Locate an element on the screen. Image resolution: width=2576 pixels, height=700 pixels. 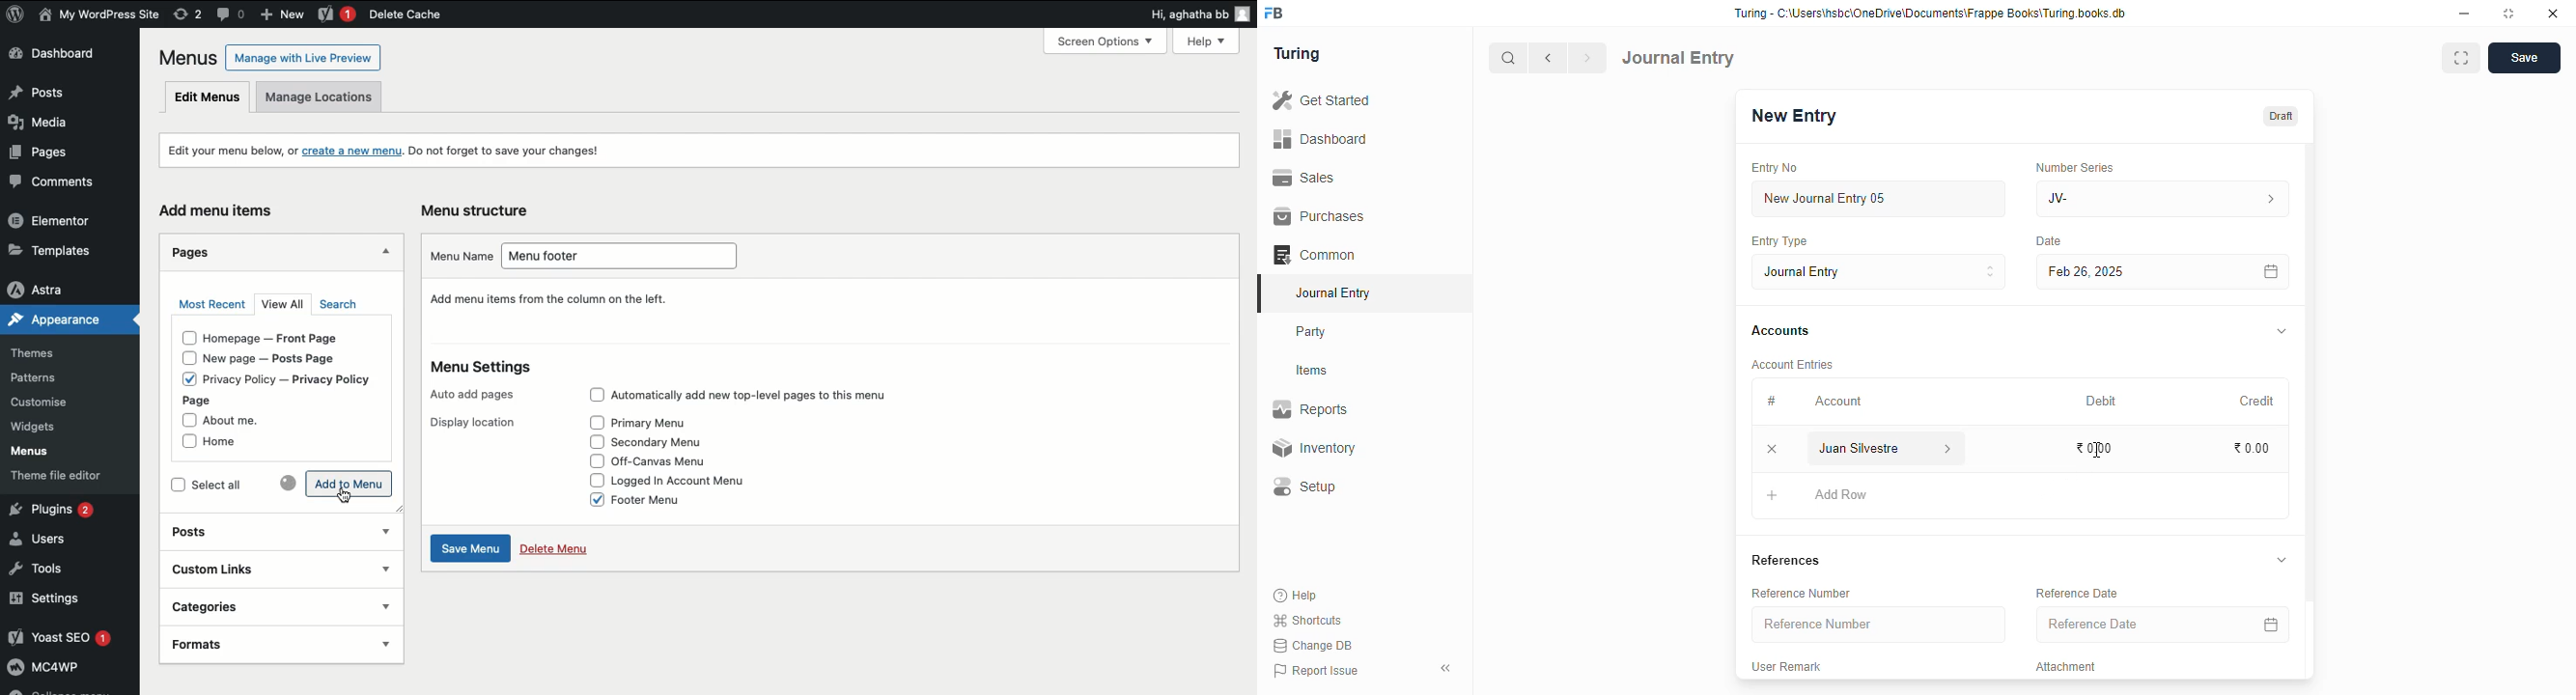
shortcuts is located at coordinates (1307, 621).